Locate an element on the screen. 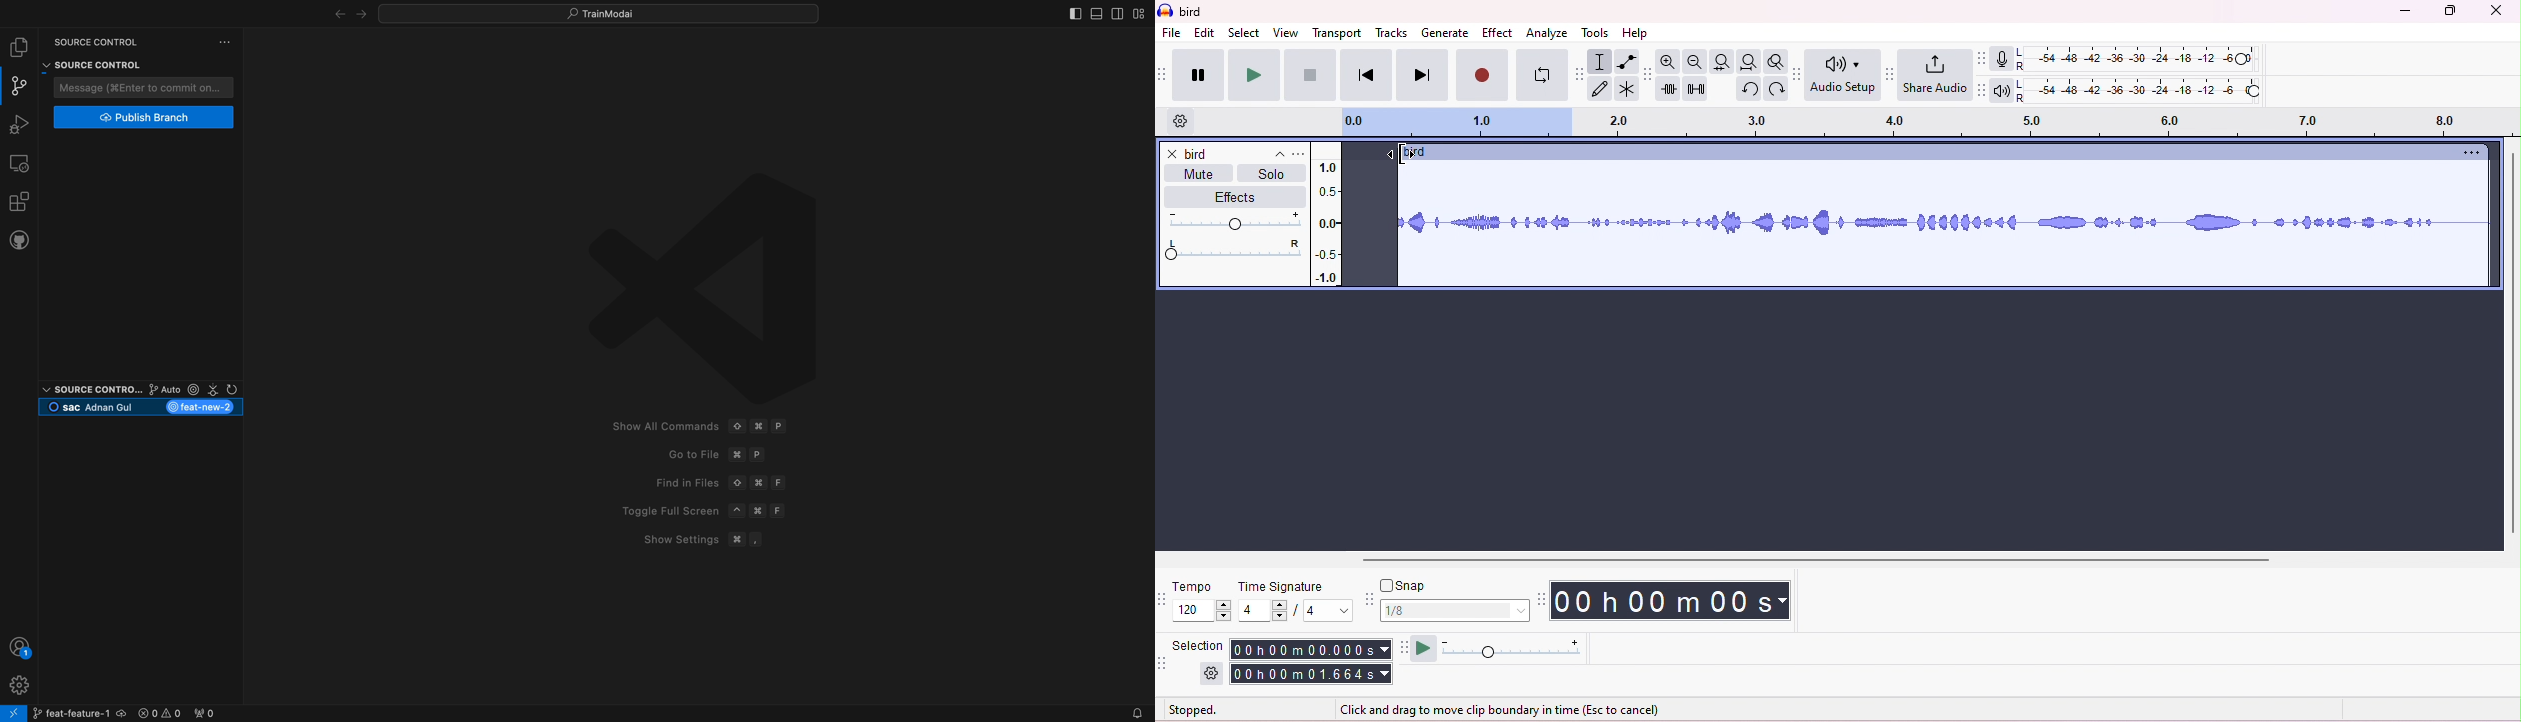 Image resolution: width=2548 pixels, height=728 pixels. F is located at coordinates (781, 511).